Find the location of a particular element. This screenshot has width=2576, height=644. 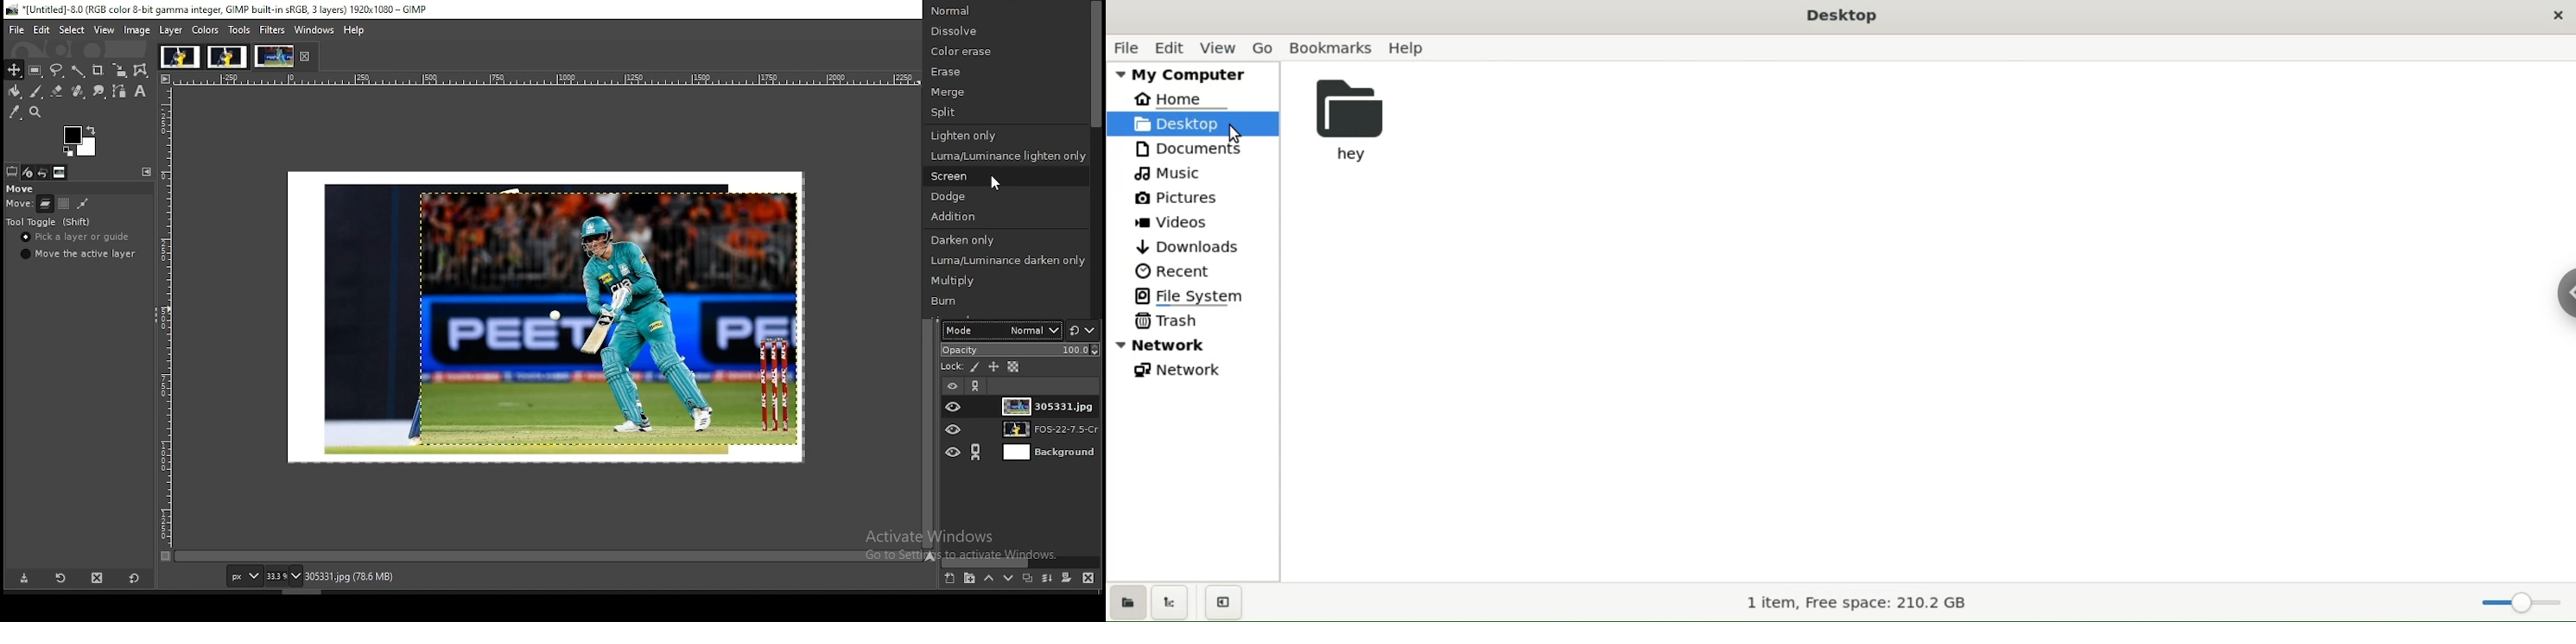

lock alpha channel is located at coordinates (1012, 368).